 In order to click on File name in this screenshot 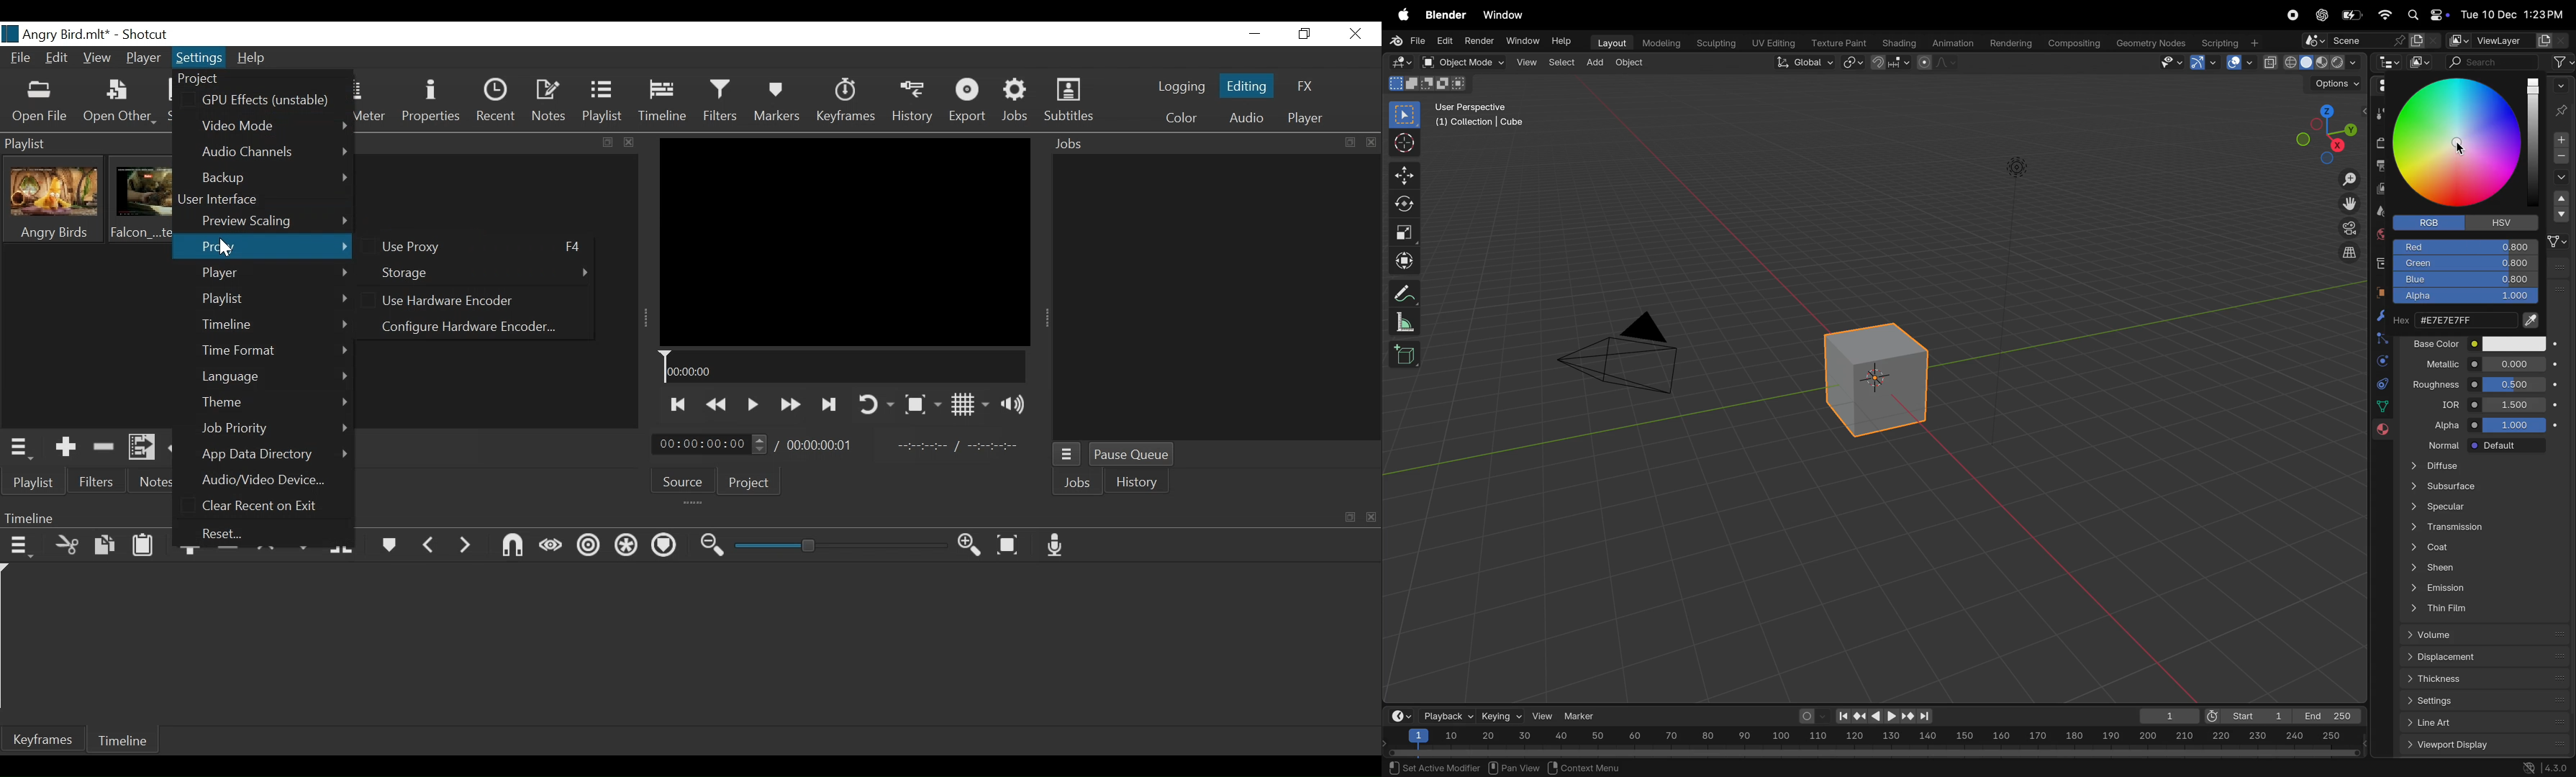, I will do `click(59, 33)`.